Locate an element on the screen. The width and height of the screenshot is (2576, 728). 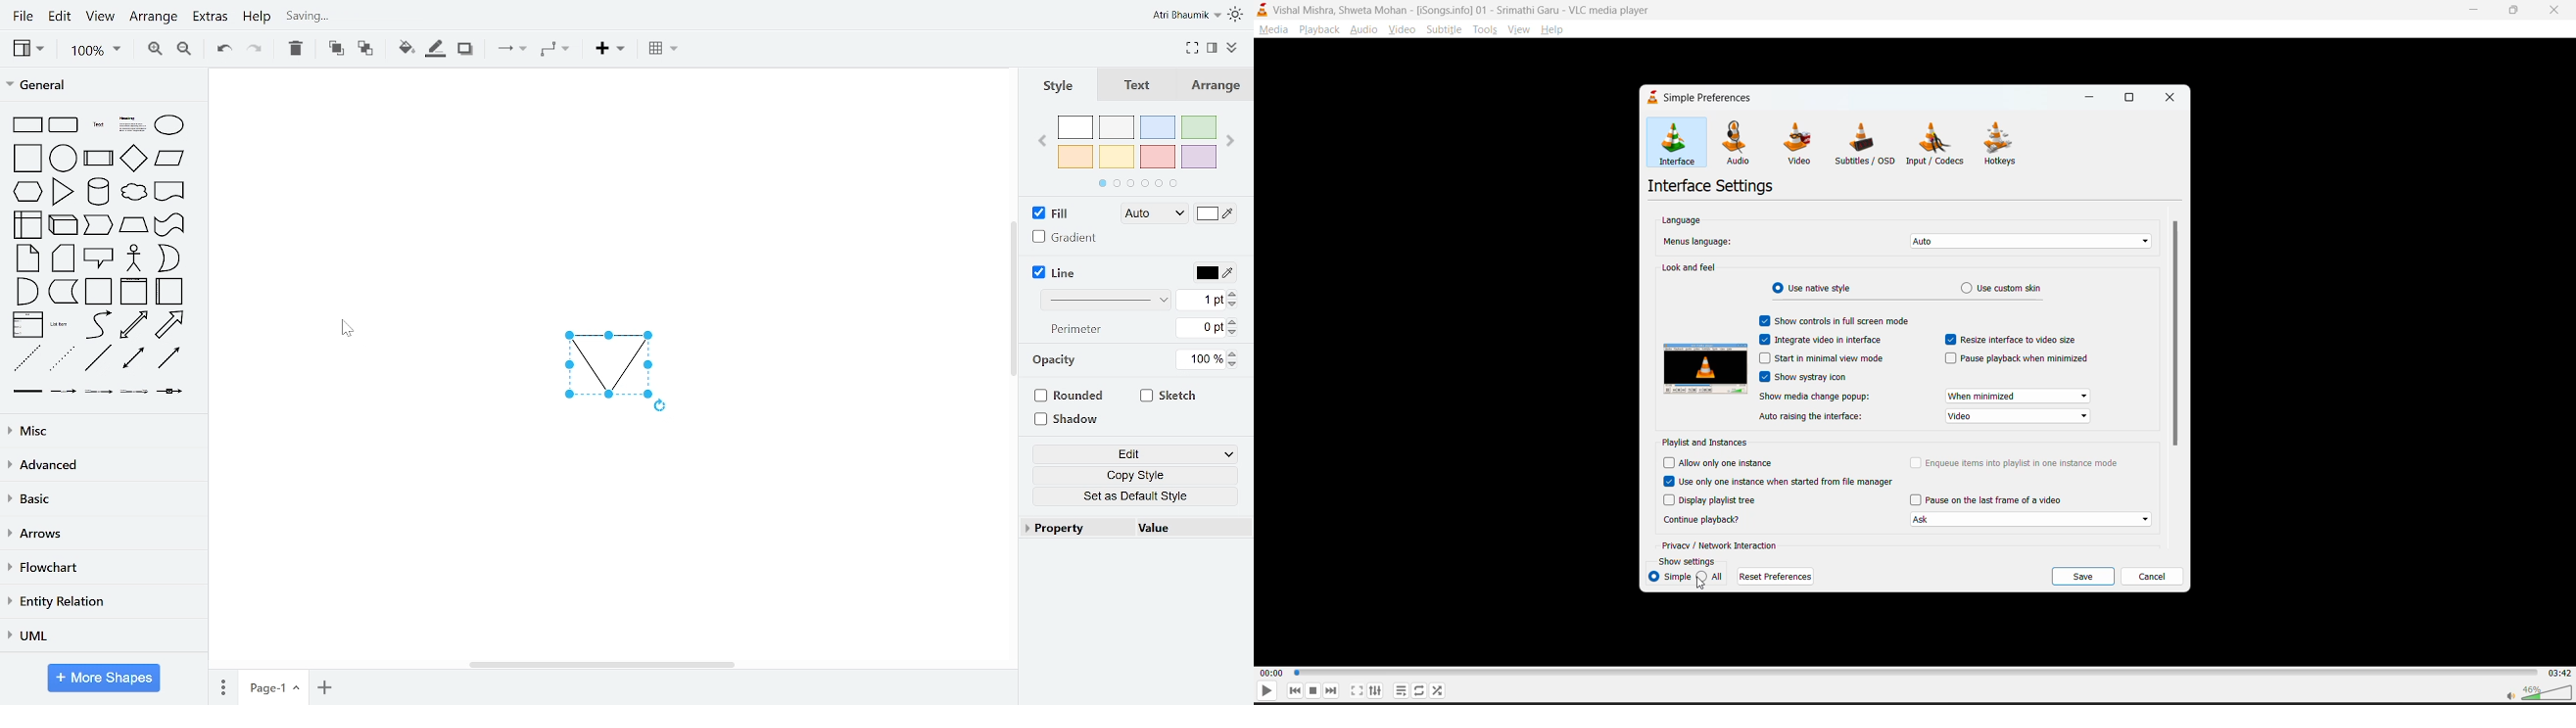
to back is located at coordinates (364, 48).